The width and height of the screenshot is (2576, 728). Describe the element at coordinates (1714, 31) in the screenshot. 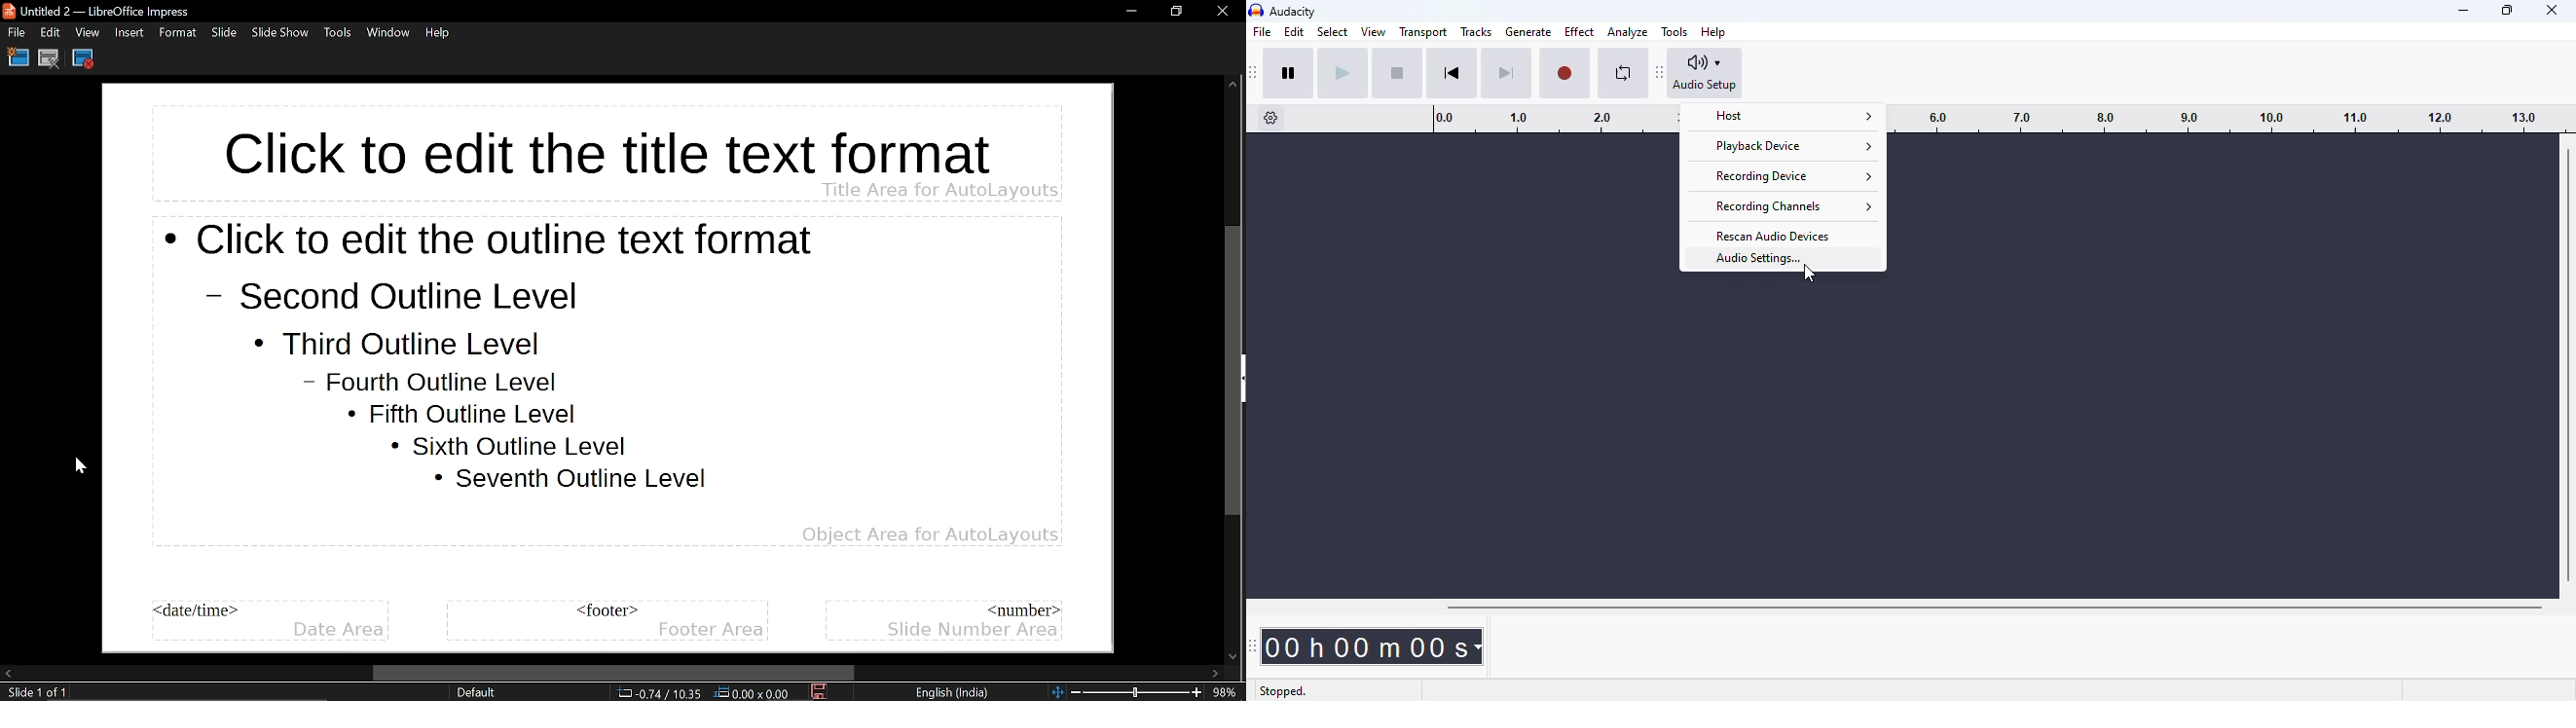

I see `help` at that location.